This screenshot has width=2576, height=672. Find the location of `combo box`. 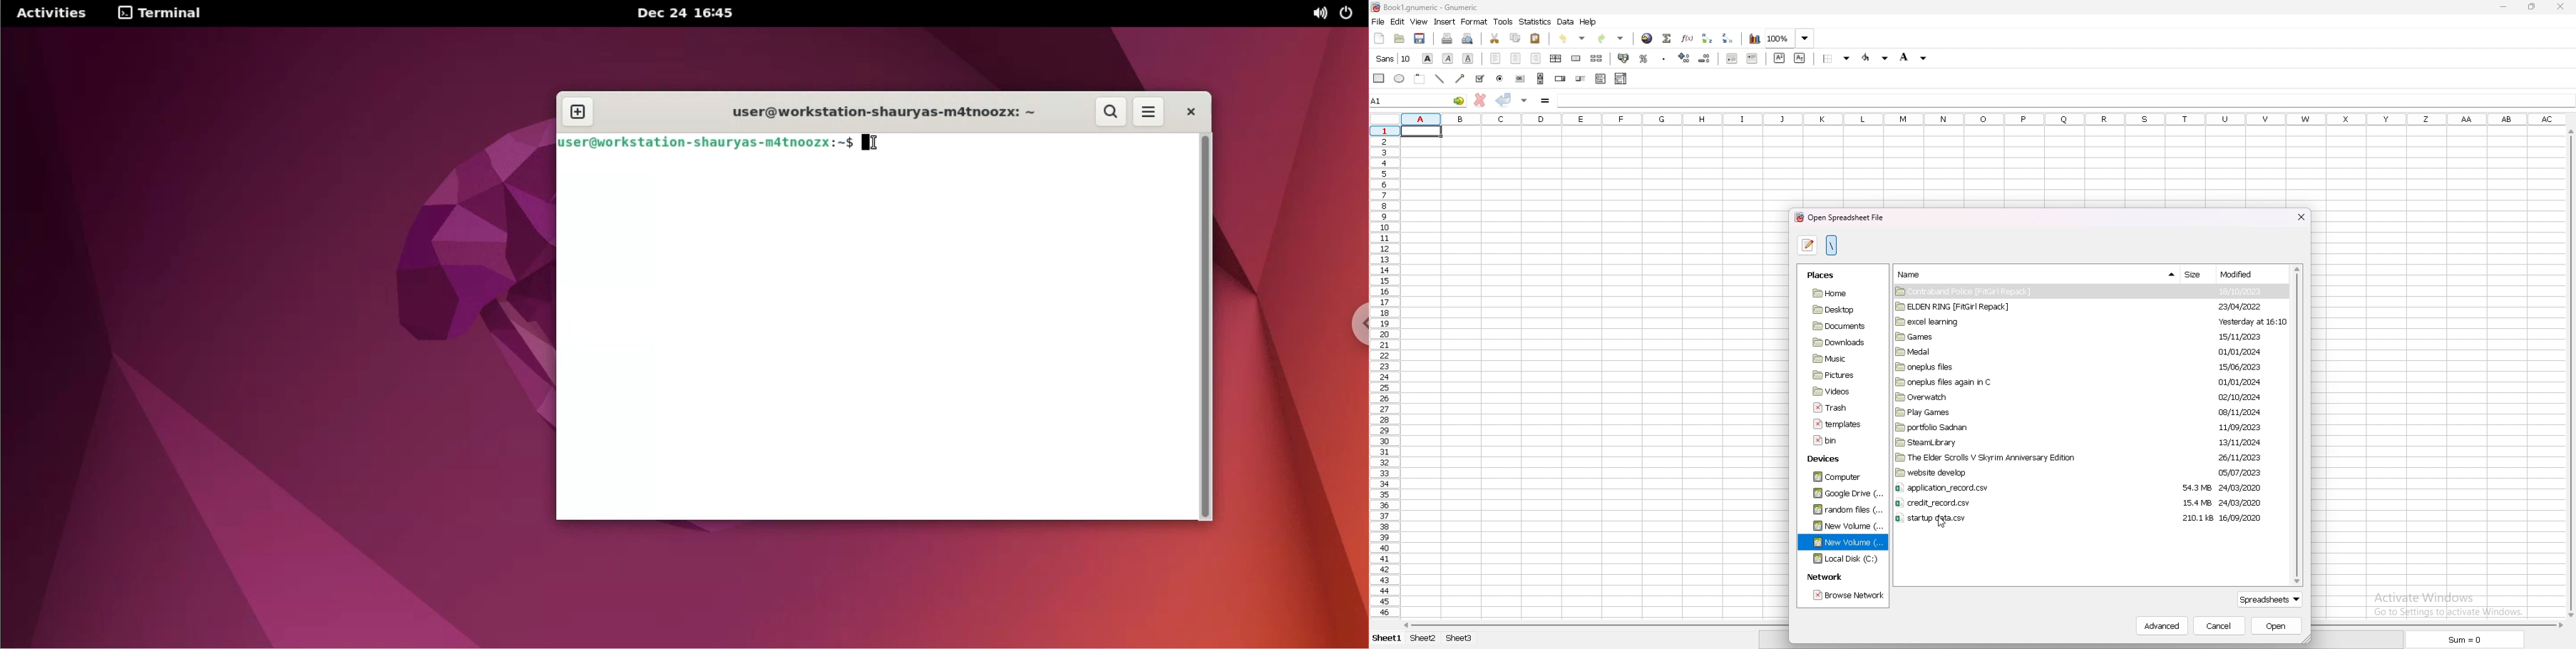

combo box is located at coordinates (1621, 79).